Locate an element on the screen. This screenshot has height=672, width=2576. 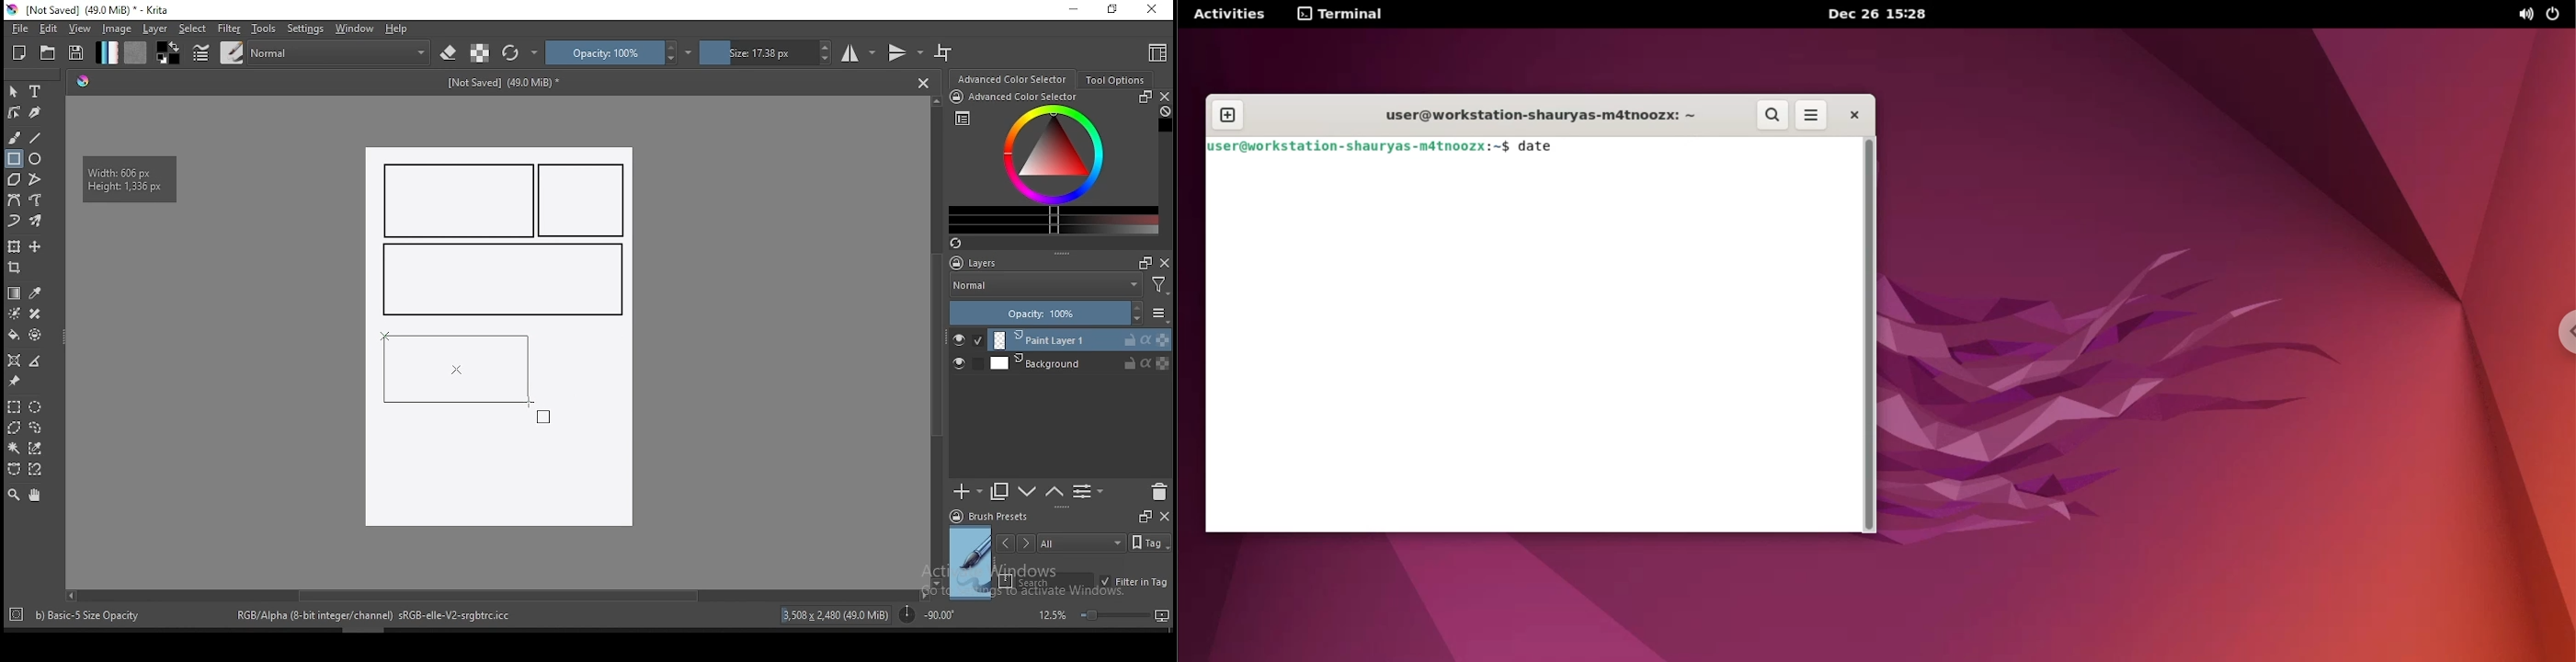
zoom tool is located at coordinates (14, 494).